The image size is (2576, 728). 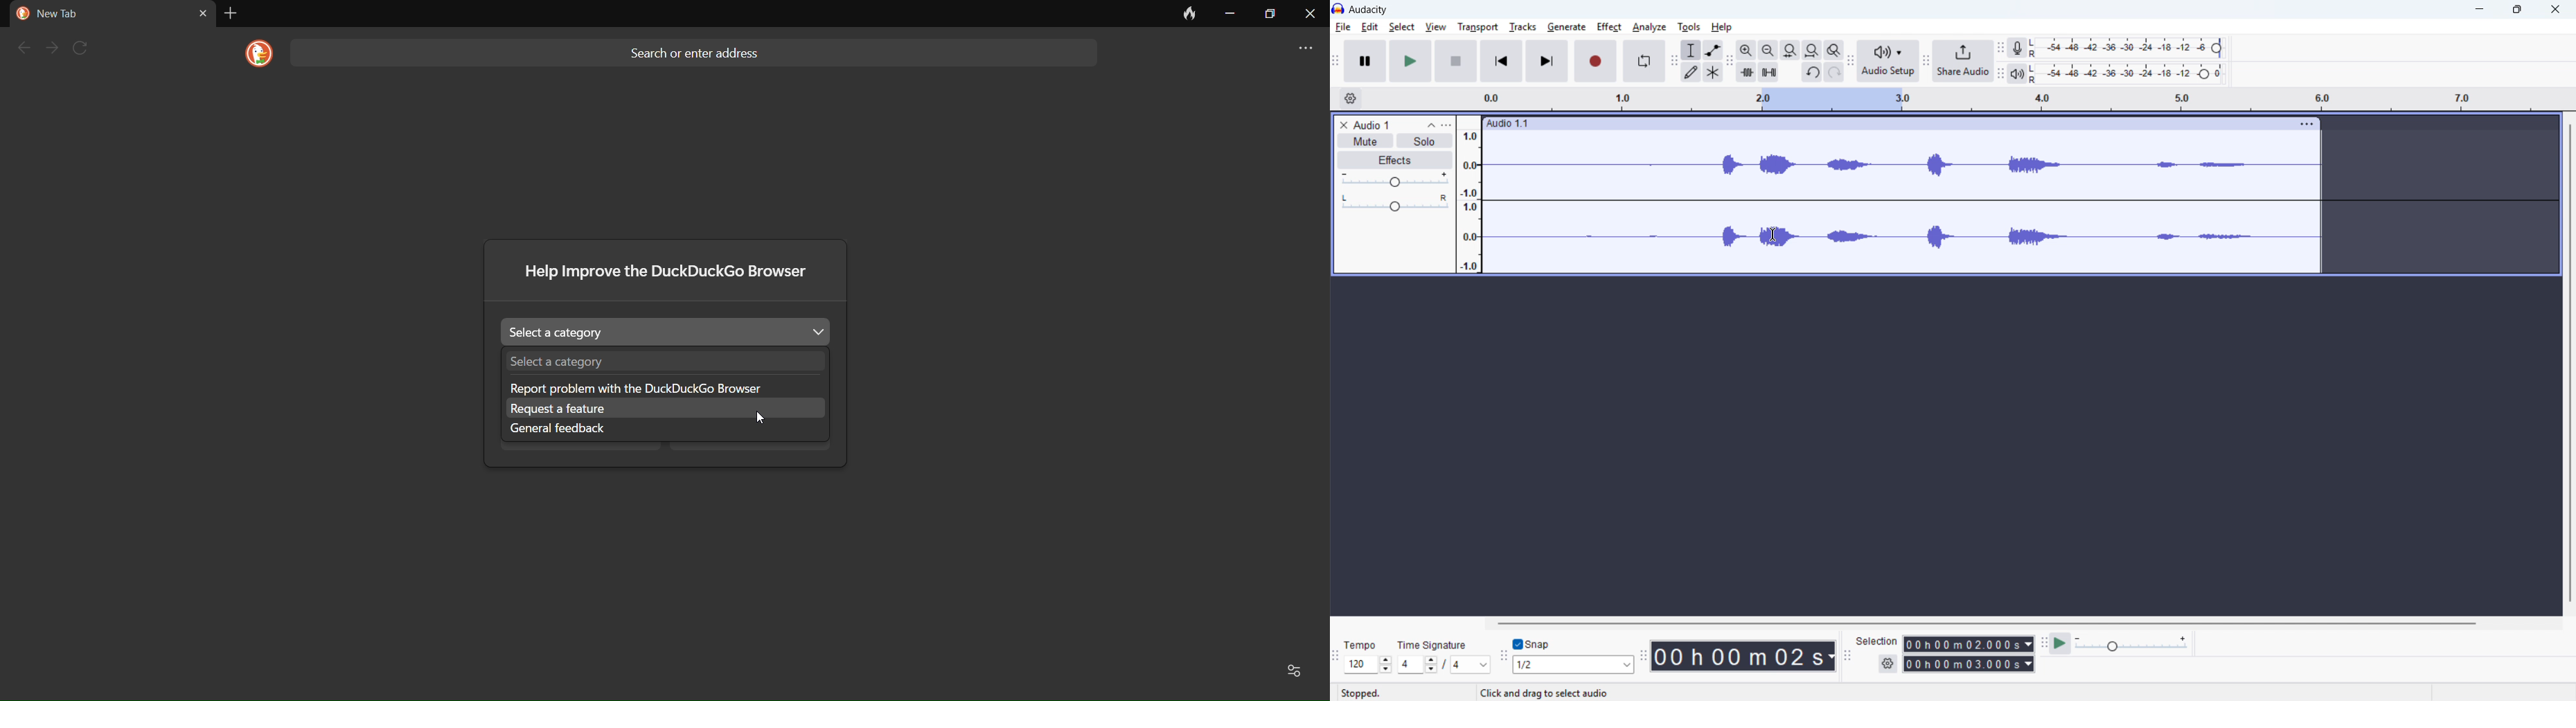 What do you see at coordinates (1369, 27) in the screenshot?
I see `Edit` at bounding box center [1369, 27].